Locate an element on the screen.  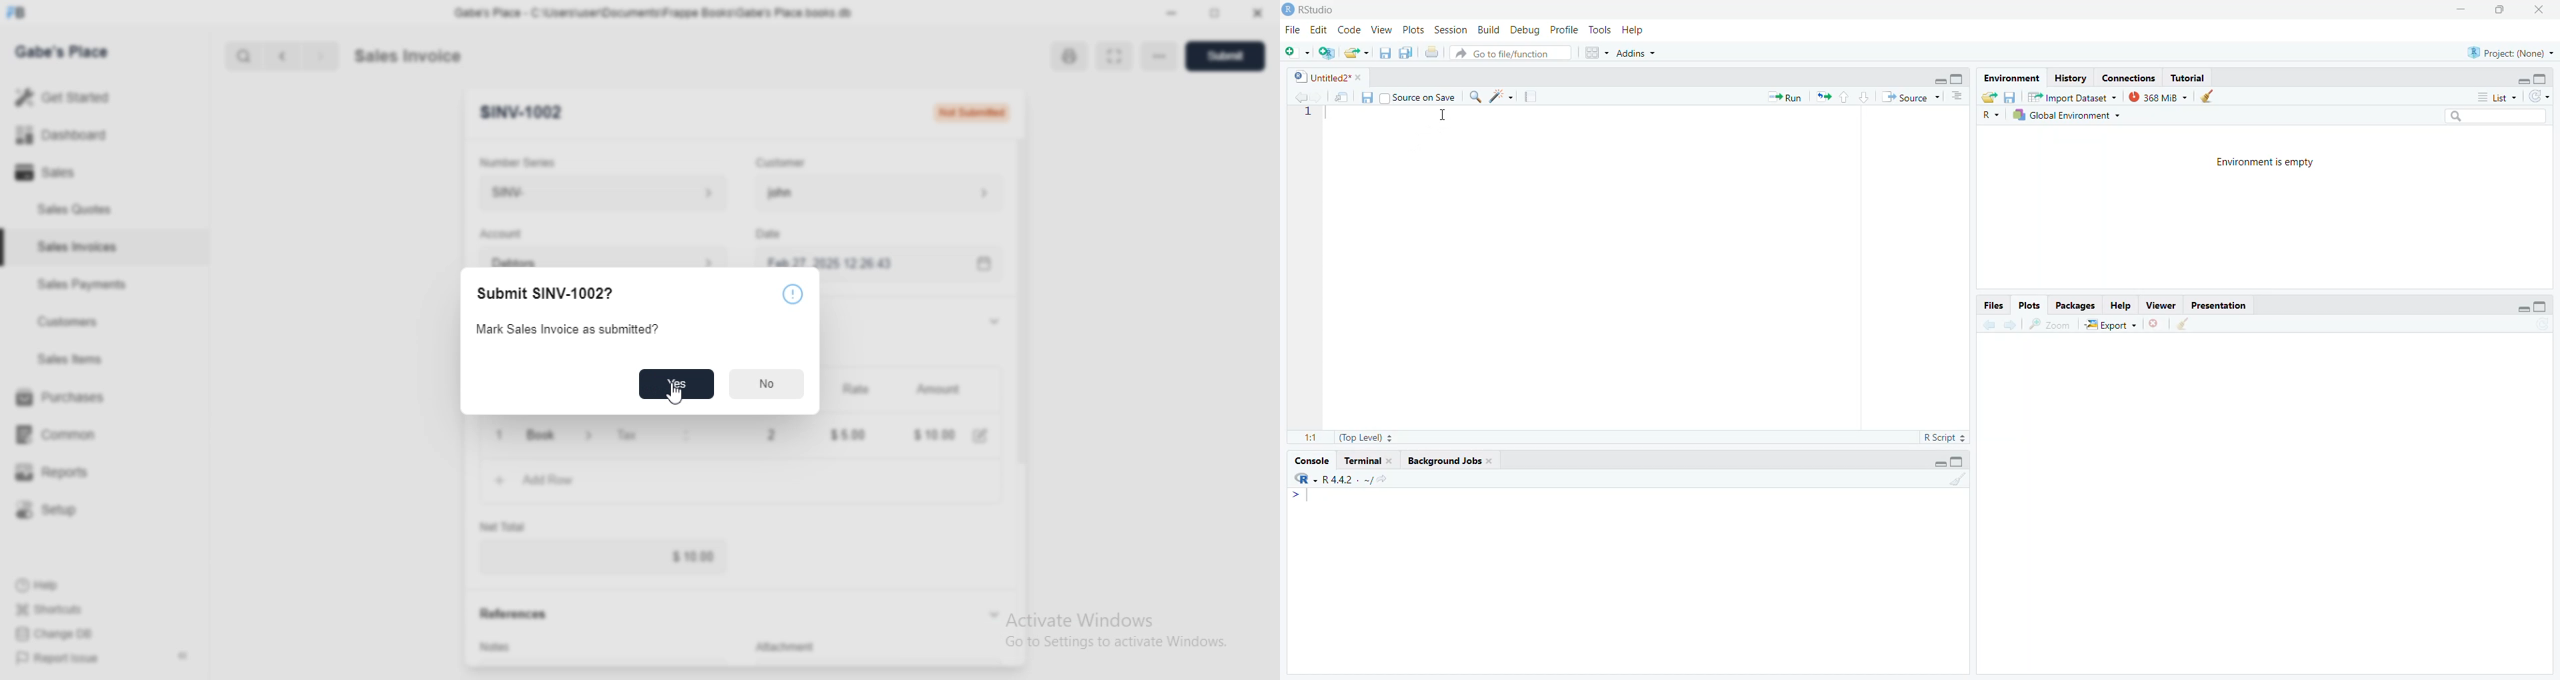
cursor is located at coordinates (1445, 117).